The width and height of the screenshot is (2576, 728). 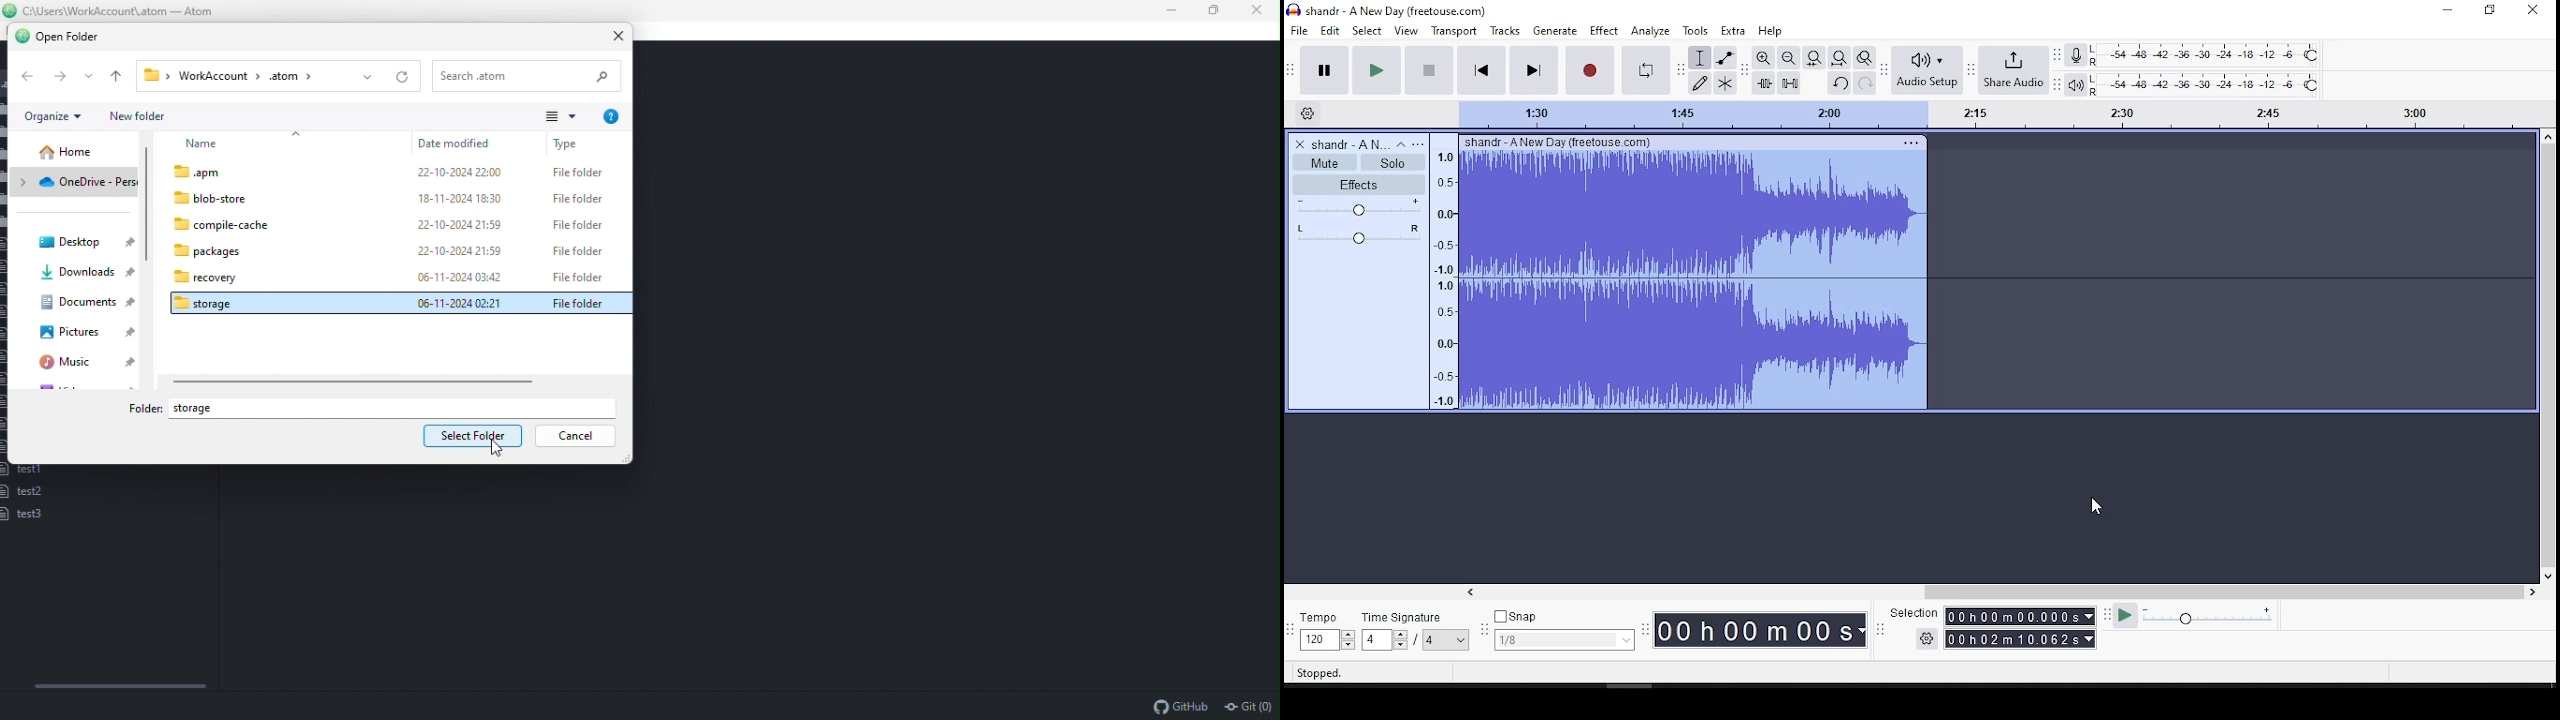 What do you see at coordinates (2077, 56) in the screenshot?
I see `record meter` at bounding box center [2077, 56].